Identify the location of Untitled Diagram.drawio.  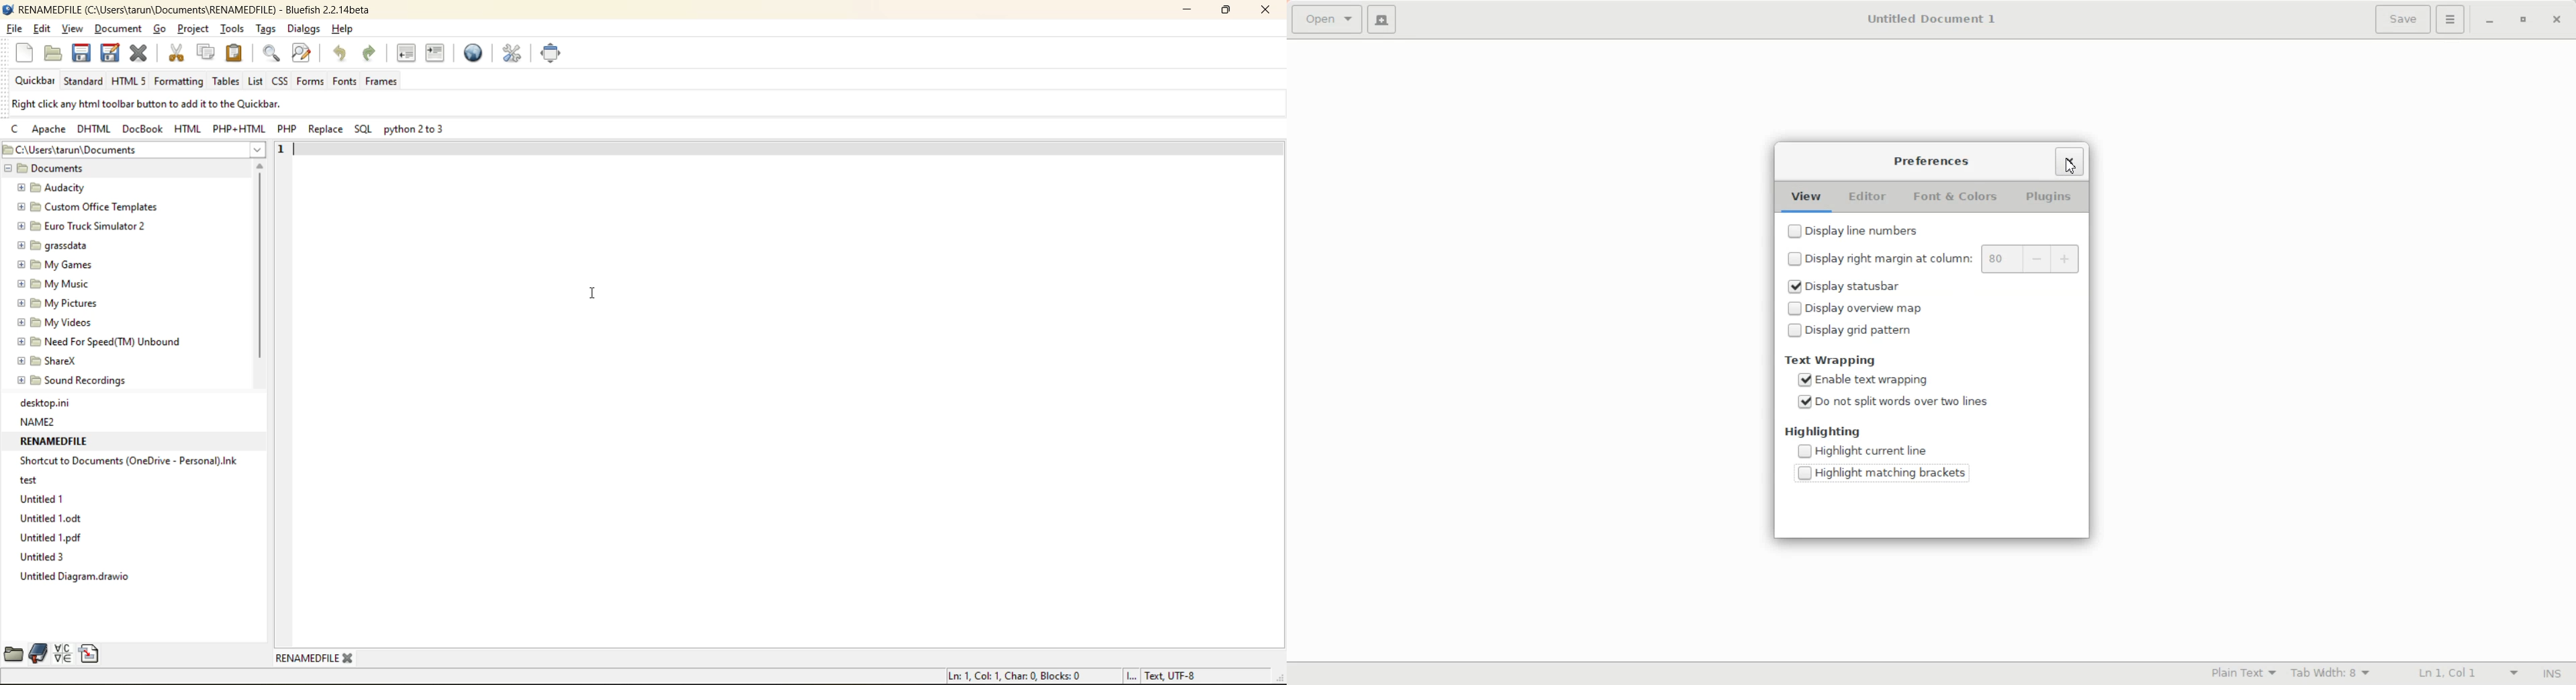
(73, 576).